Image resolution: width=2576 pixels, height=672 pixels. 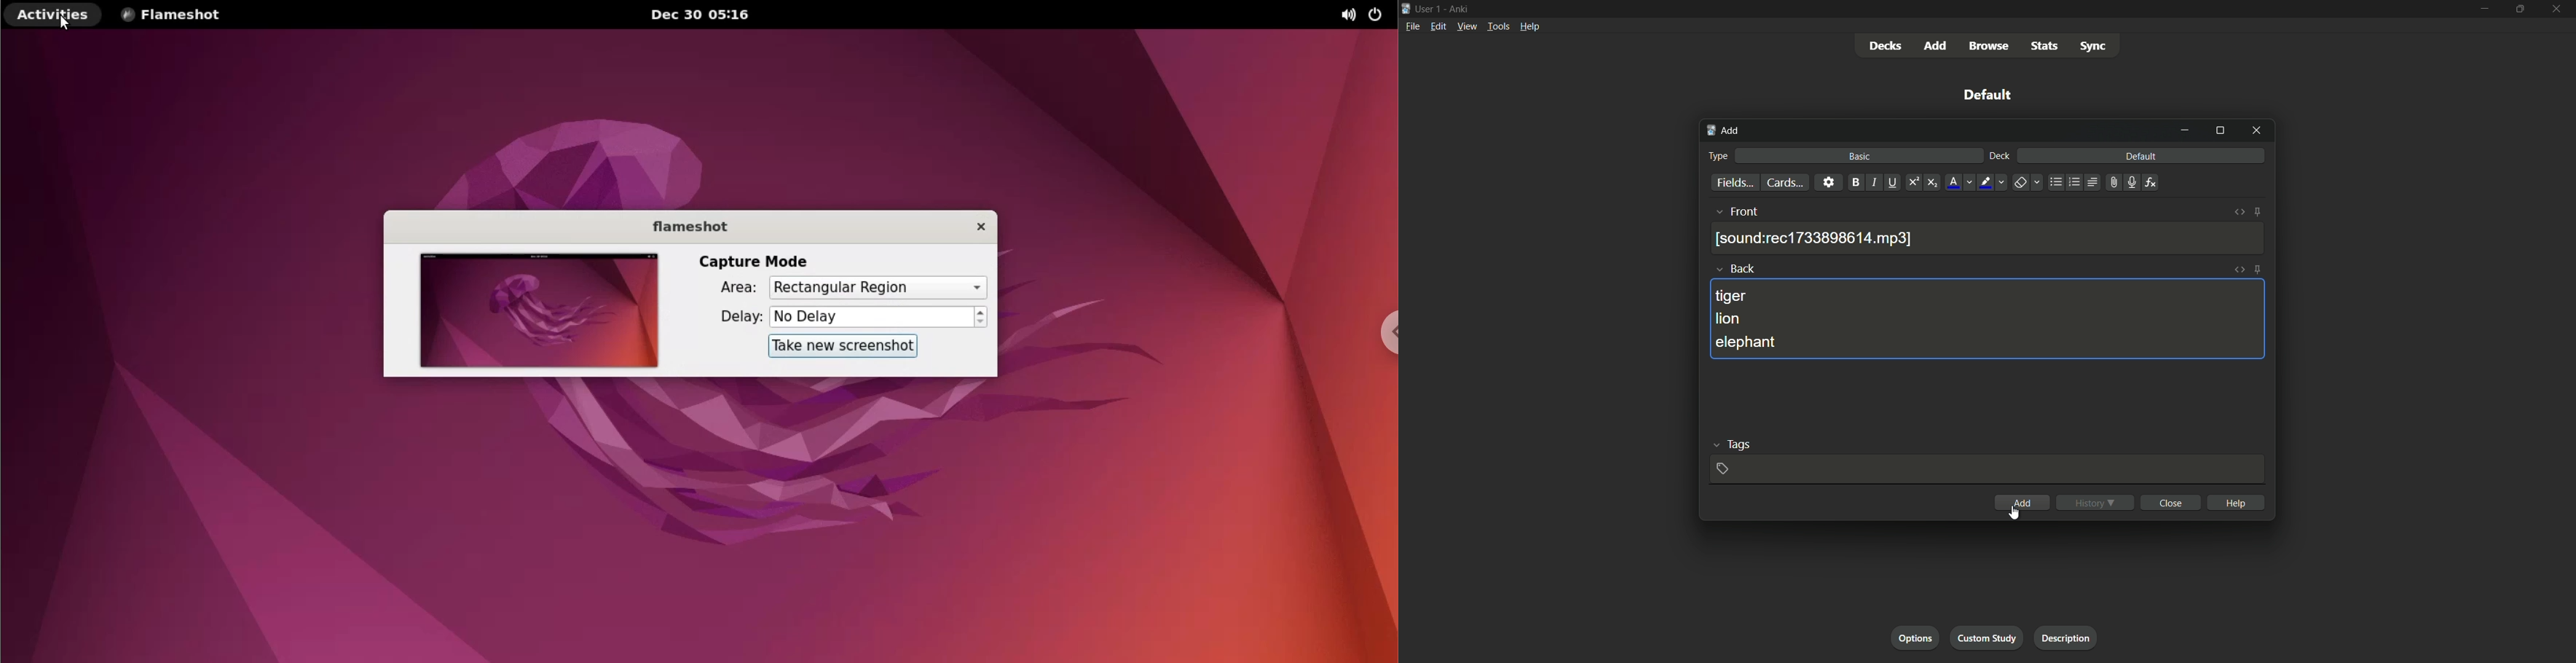 What do you see at coordinates (2256, 131) in the screenshot?
I see `close window` at bounding box center [2256, 131].